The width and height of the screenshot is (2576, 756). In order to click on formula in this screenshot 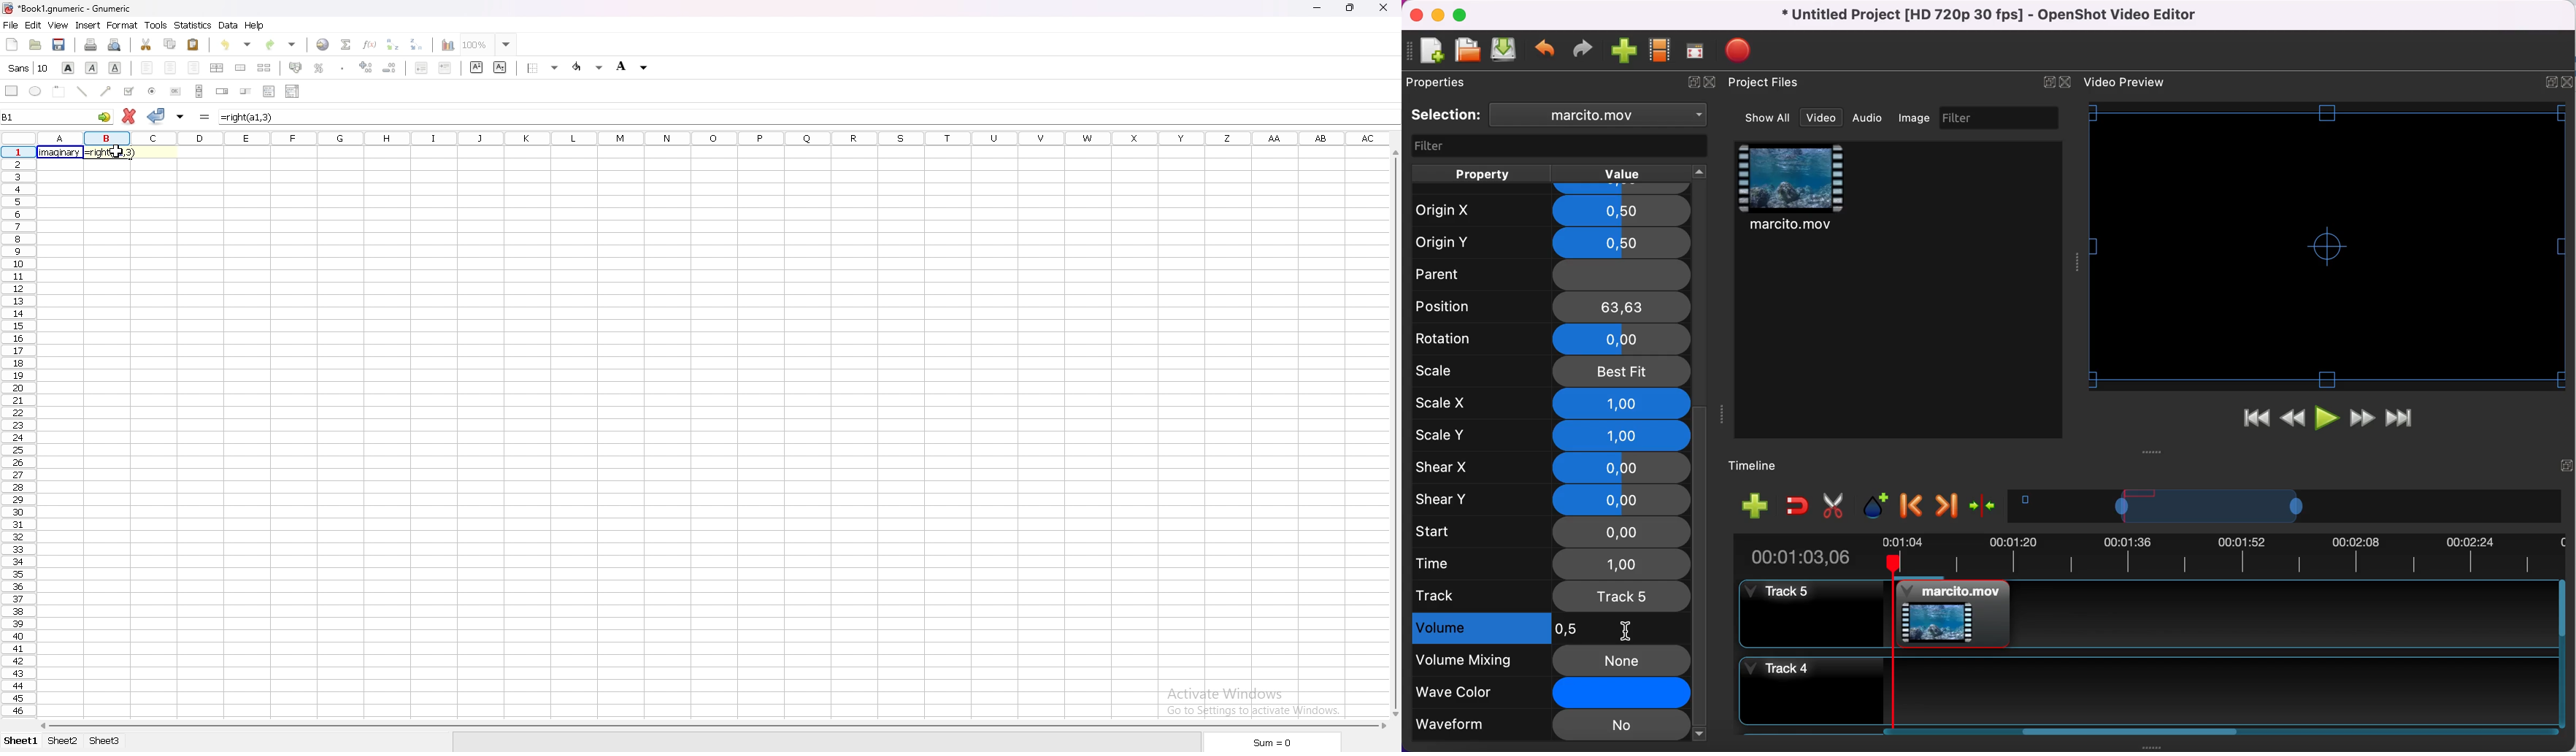, I will do `click(109, 152)`.